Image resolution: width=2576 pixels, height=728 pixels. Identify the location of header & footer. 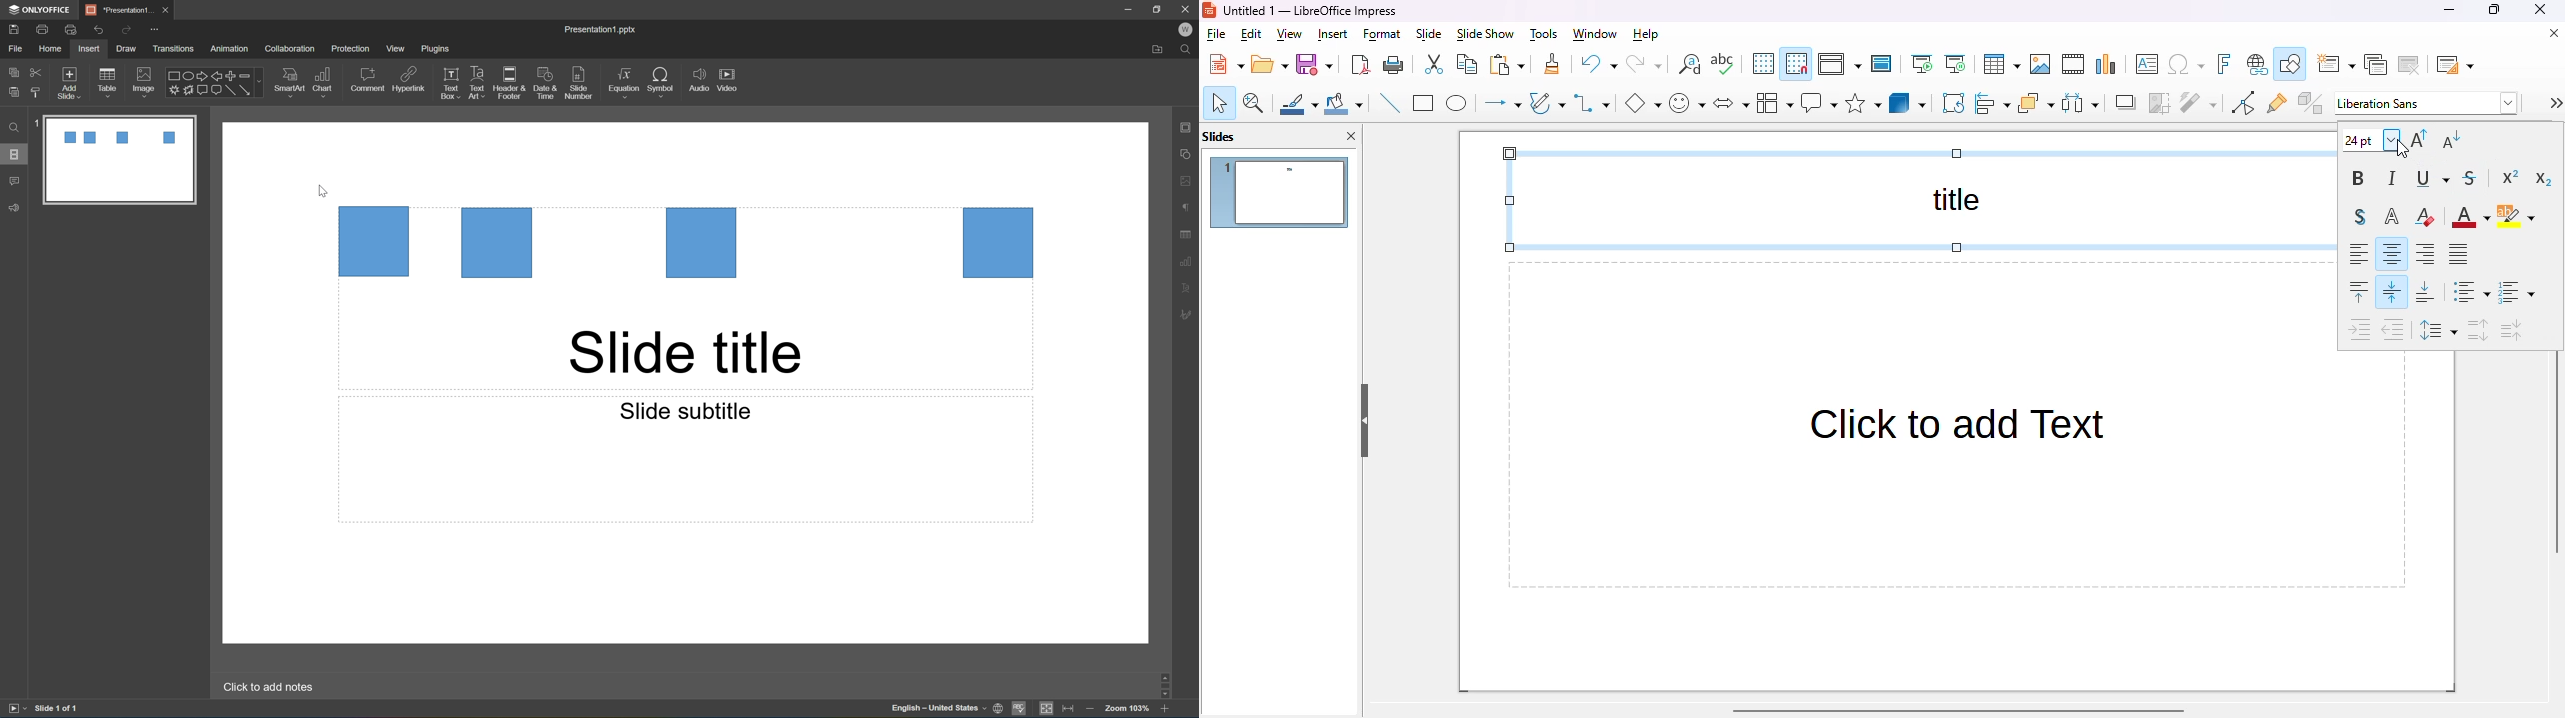
(511, 84).